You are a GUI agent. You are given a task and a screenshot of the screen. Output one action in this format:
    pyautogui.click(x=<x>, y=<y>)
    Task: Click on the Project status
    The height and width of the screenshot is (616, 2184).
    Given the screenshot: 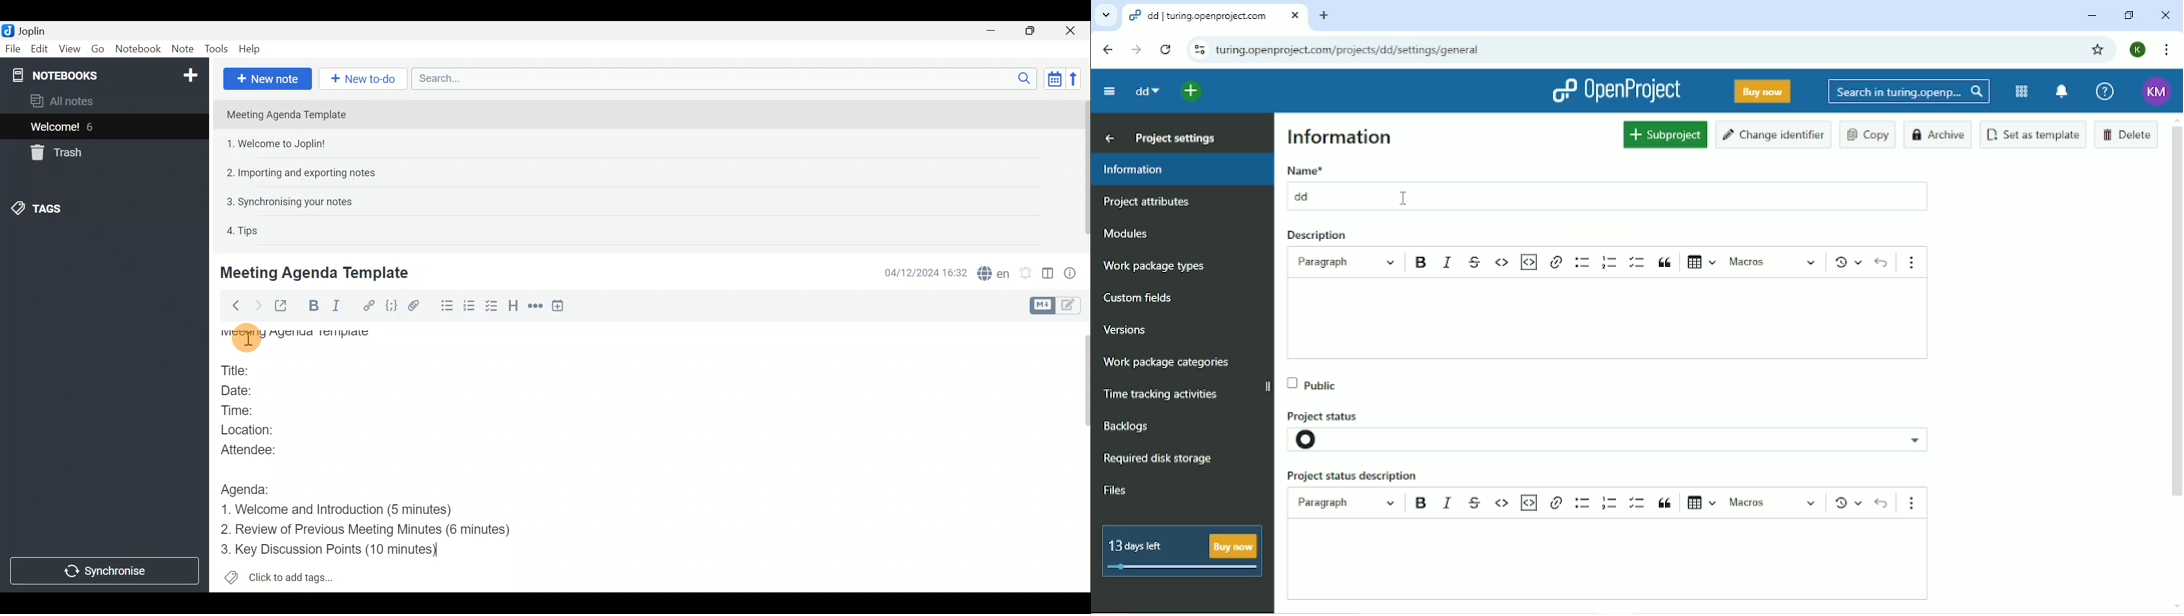 What is the action you would take?
    pyautogui.click(x=1334, y=411)
    